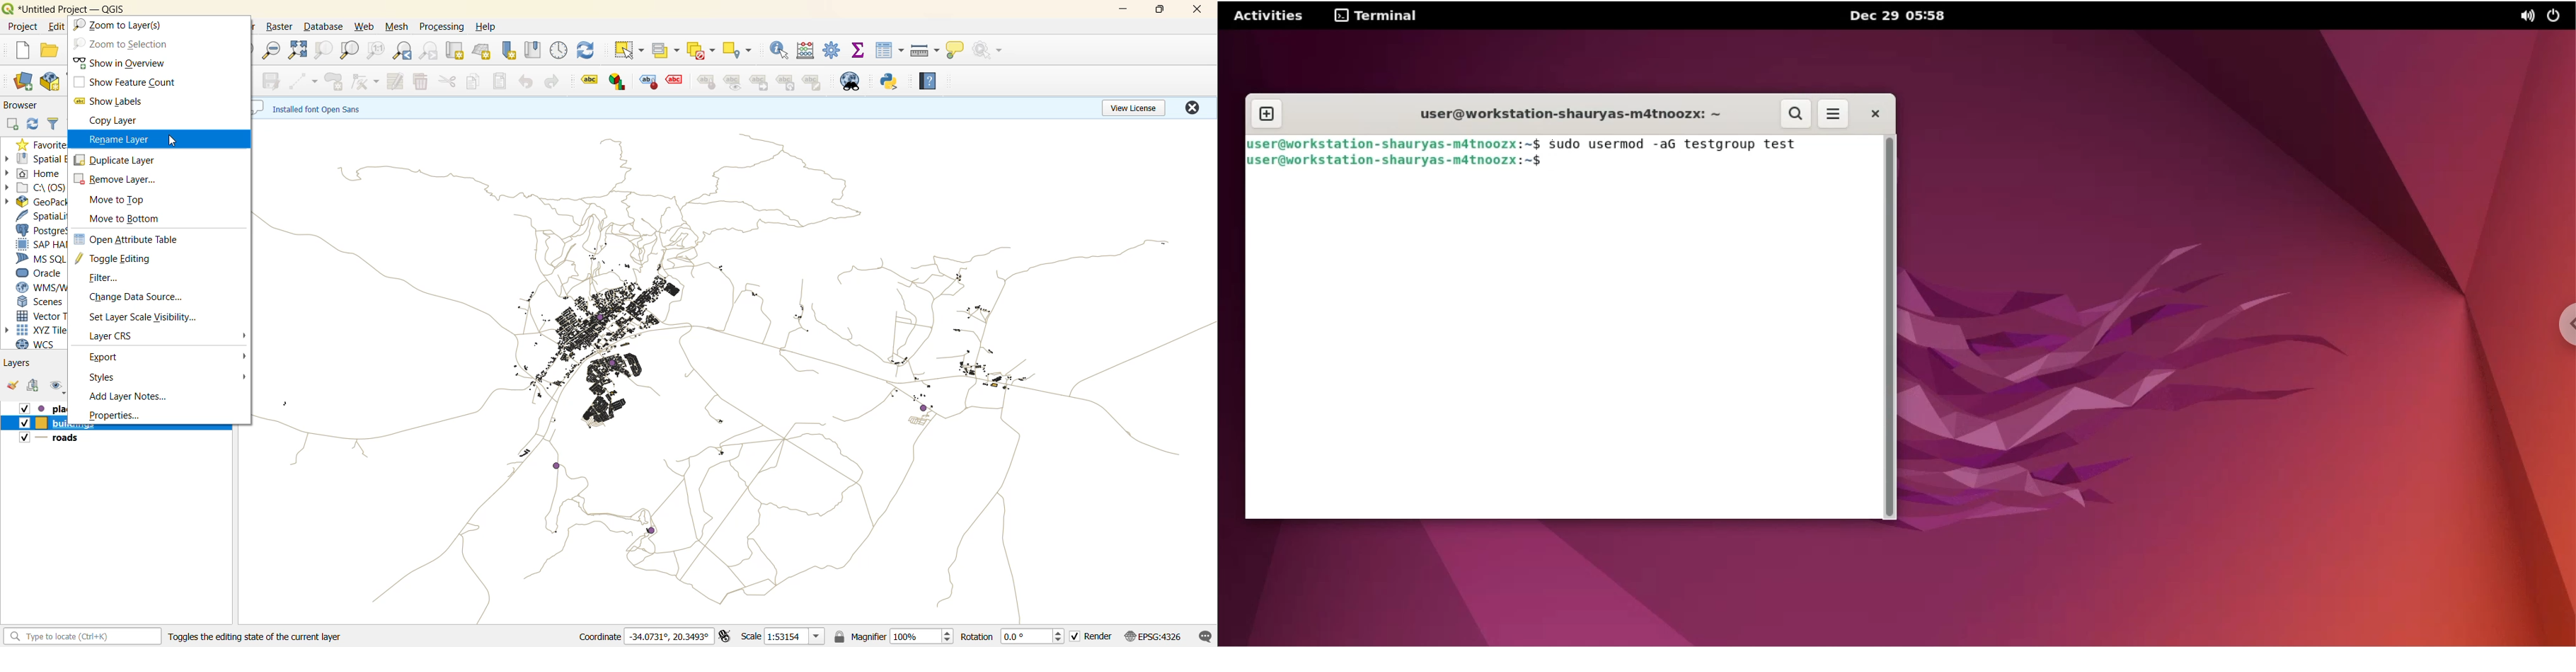 The width and height of the screenshot is (2576, 672). I want to click on zoom to layer, so click(126, 26).